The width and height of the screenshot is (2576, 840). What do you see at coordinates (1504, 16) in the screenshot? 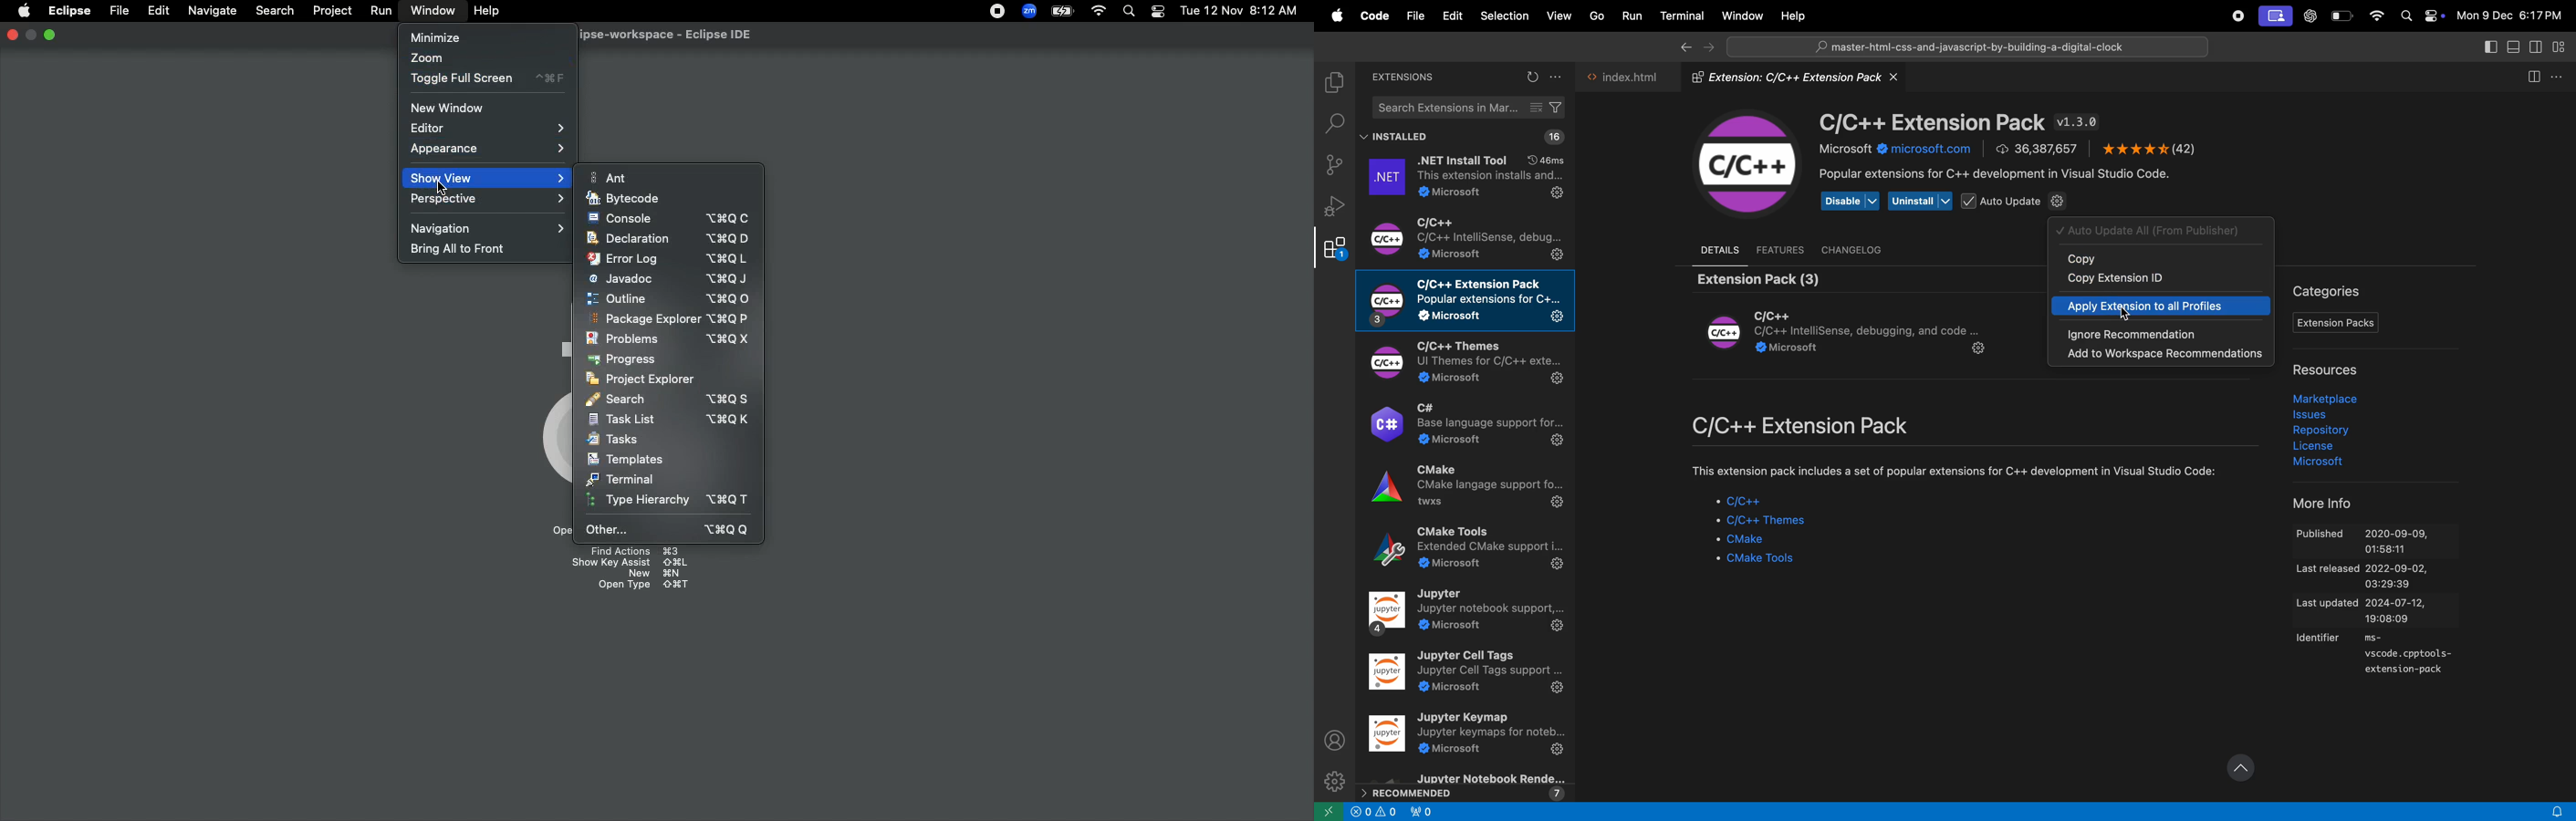
I see `selection` at bounding box center [1504, 16].